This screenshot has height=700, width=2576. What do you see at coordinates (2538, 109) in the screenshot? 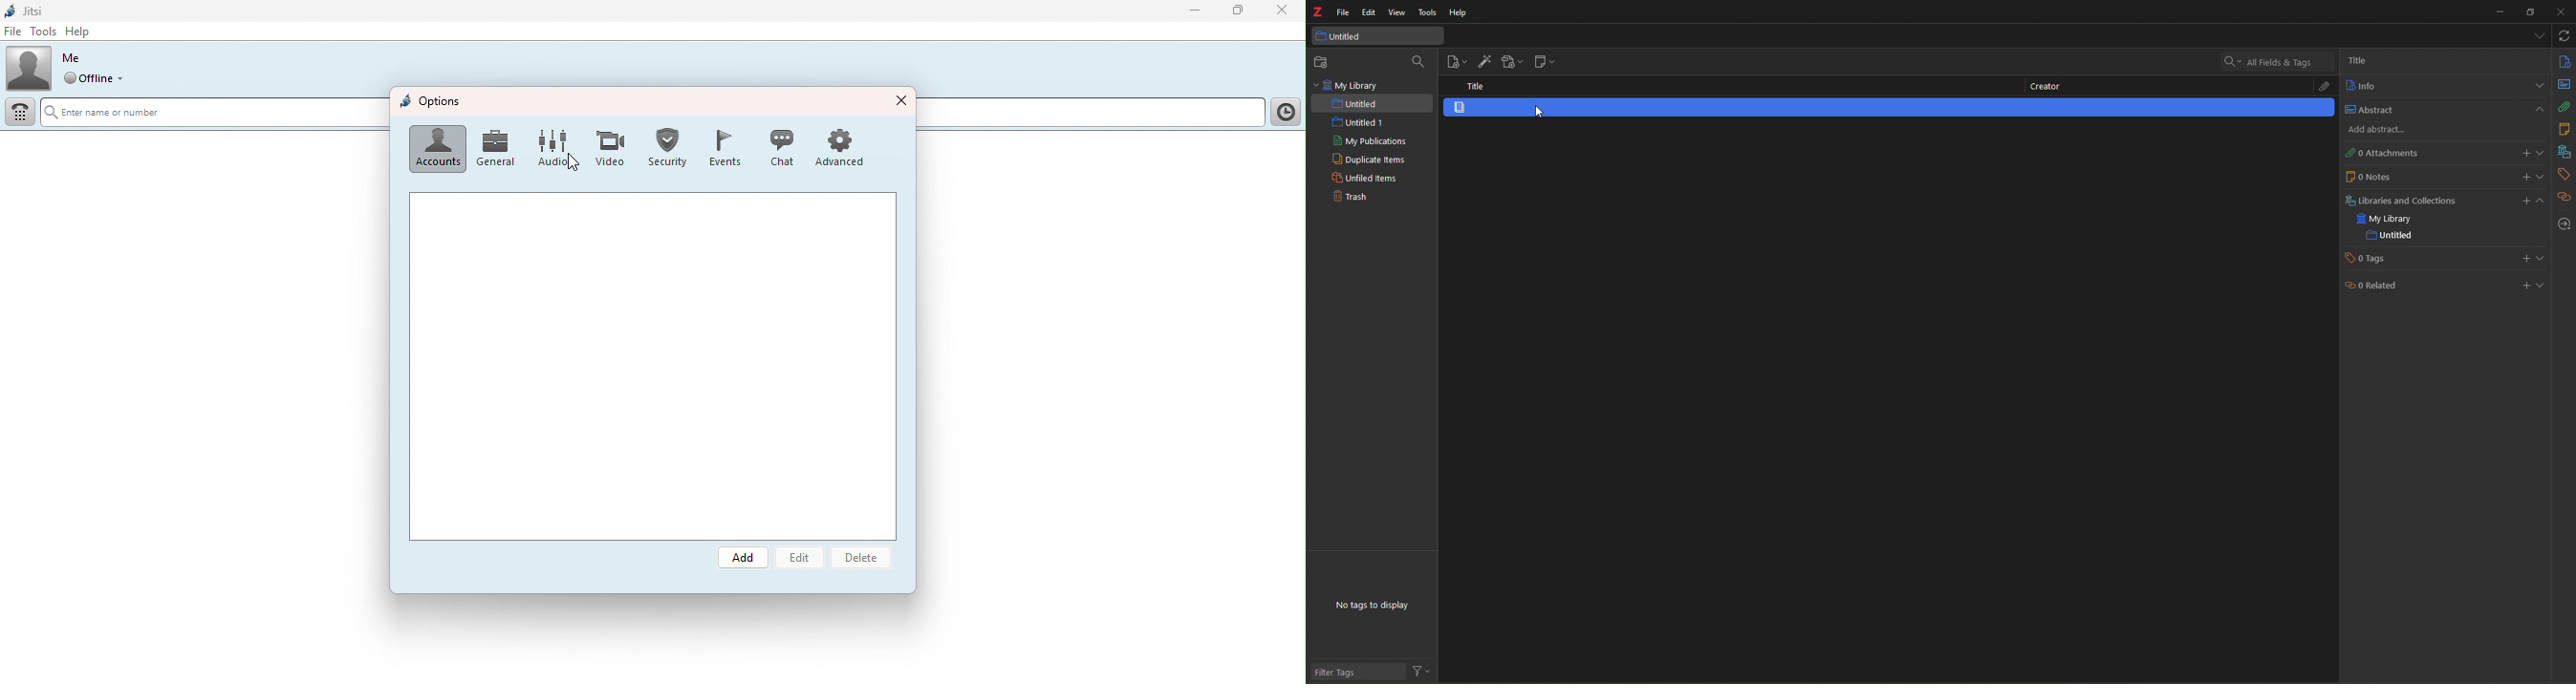
I see `close` at bounding box center [2538, 109].